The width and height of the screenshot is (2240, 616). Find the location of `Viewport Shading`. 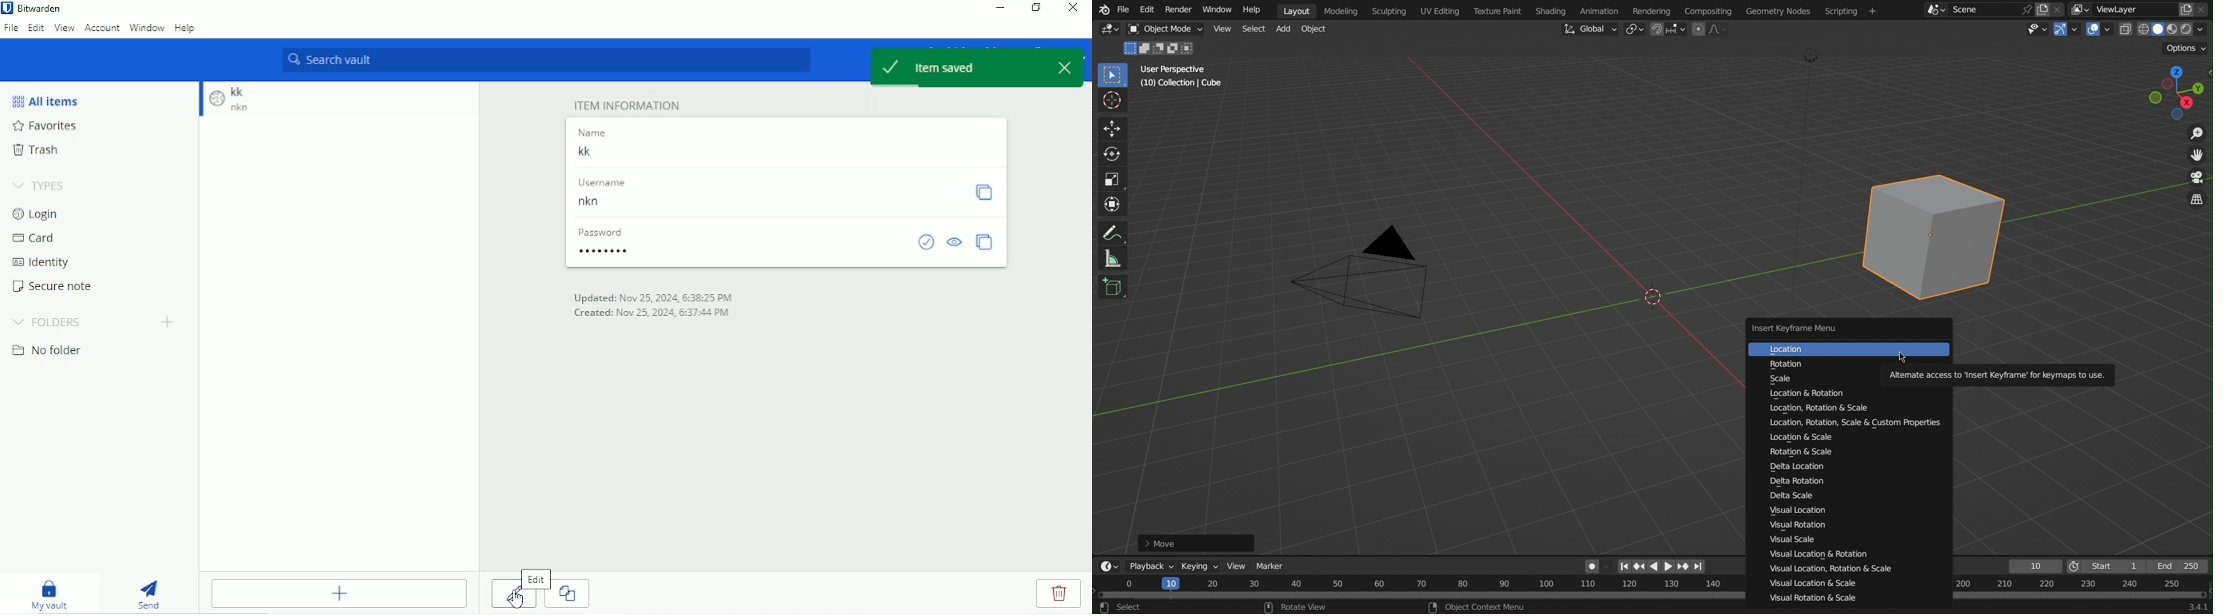

Viewport Shading is located at coordinates (2165, 30).